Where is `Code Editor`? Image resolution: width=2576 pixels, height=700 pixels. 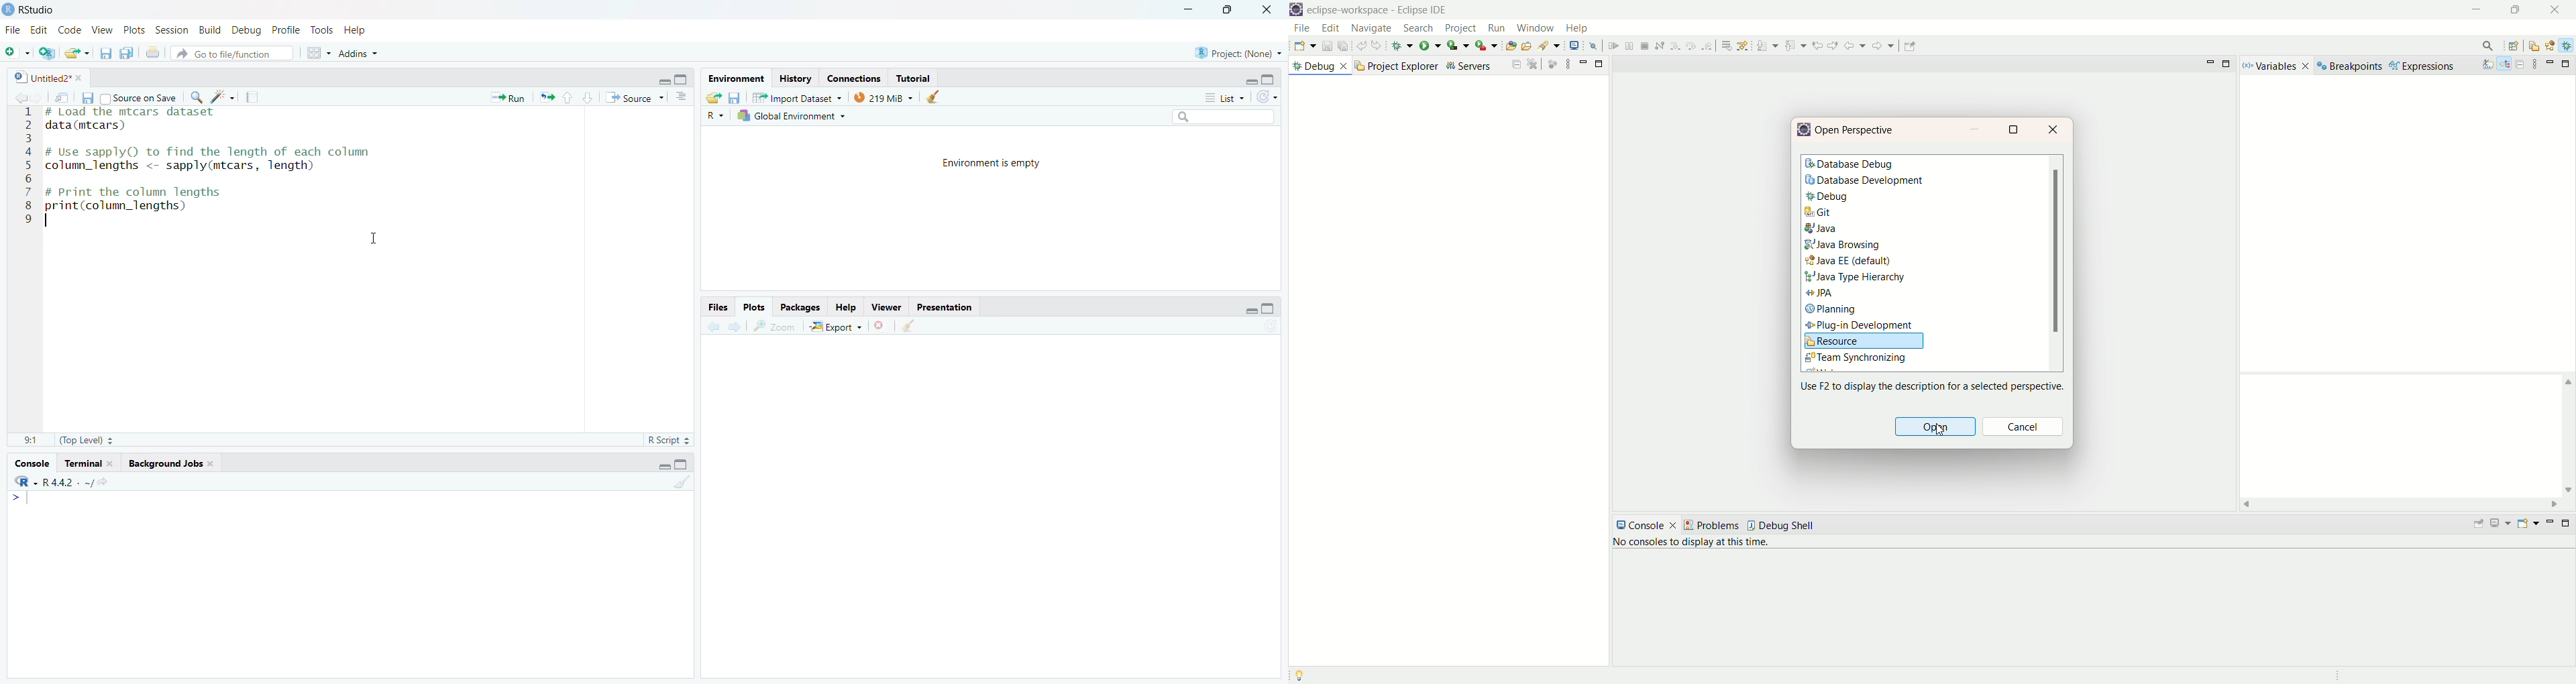
Code Editor is located at coordinates (365, 269).